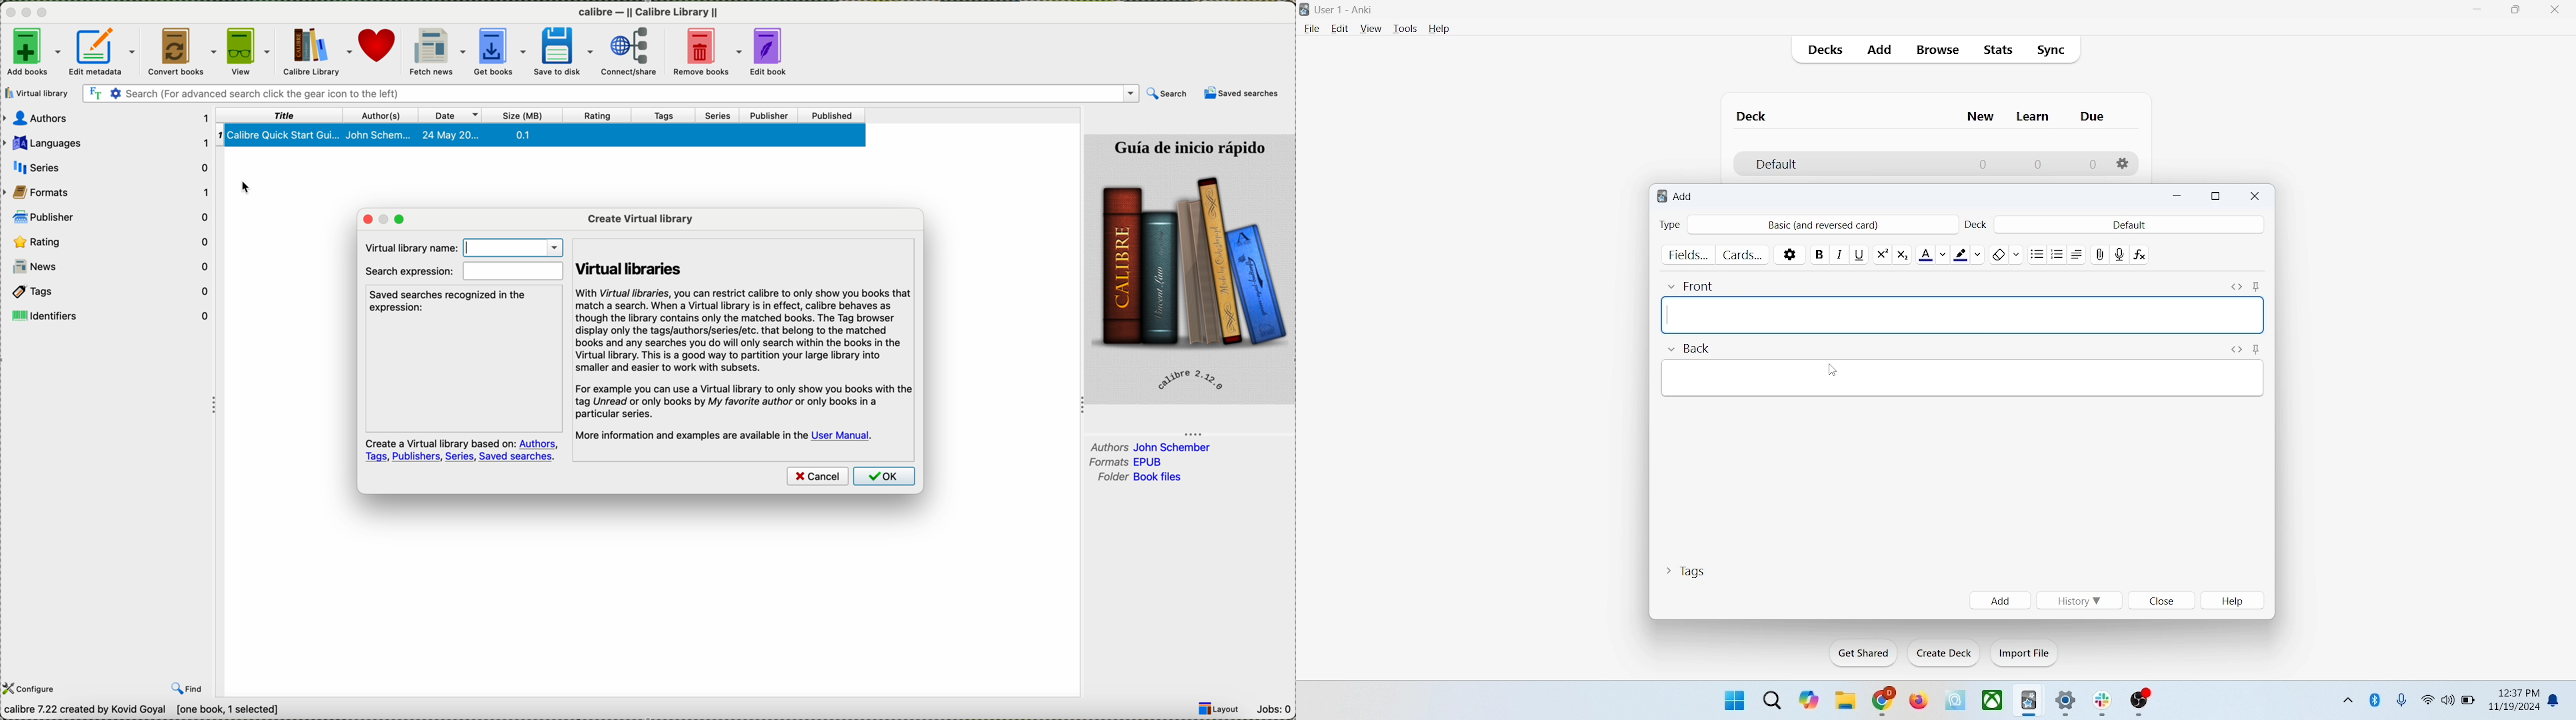  I want to click on maximize, so click(2216, 197).